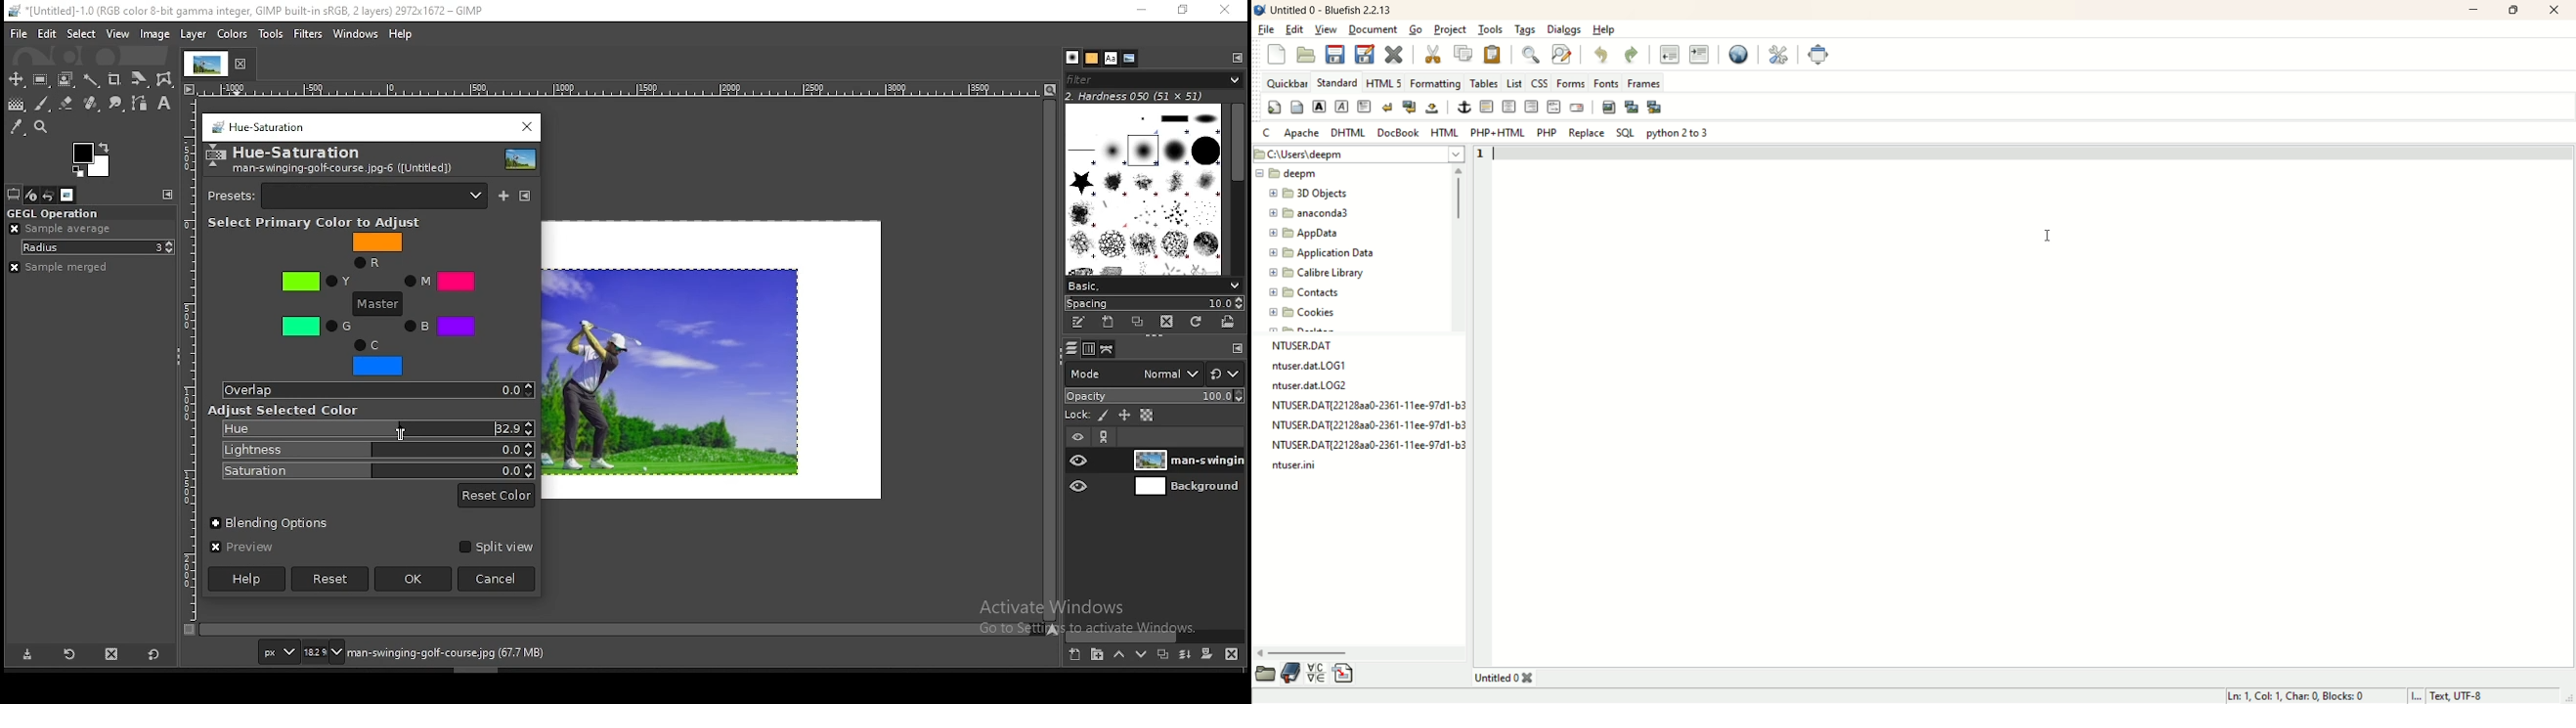 The width and height of the screenshot is (2576, 728). Describe the element at coordinates (328, 580) in the screenshot. I see `reset` at that location.